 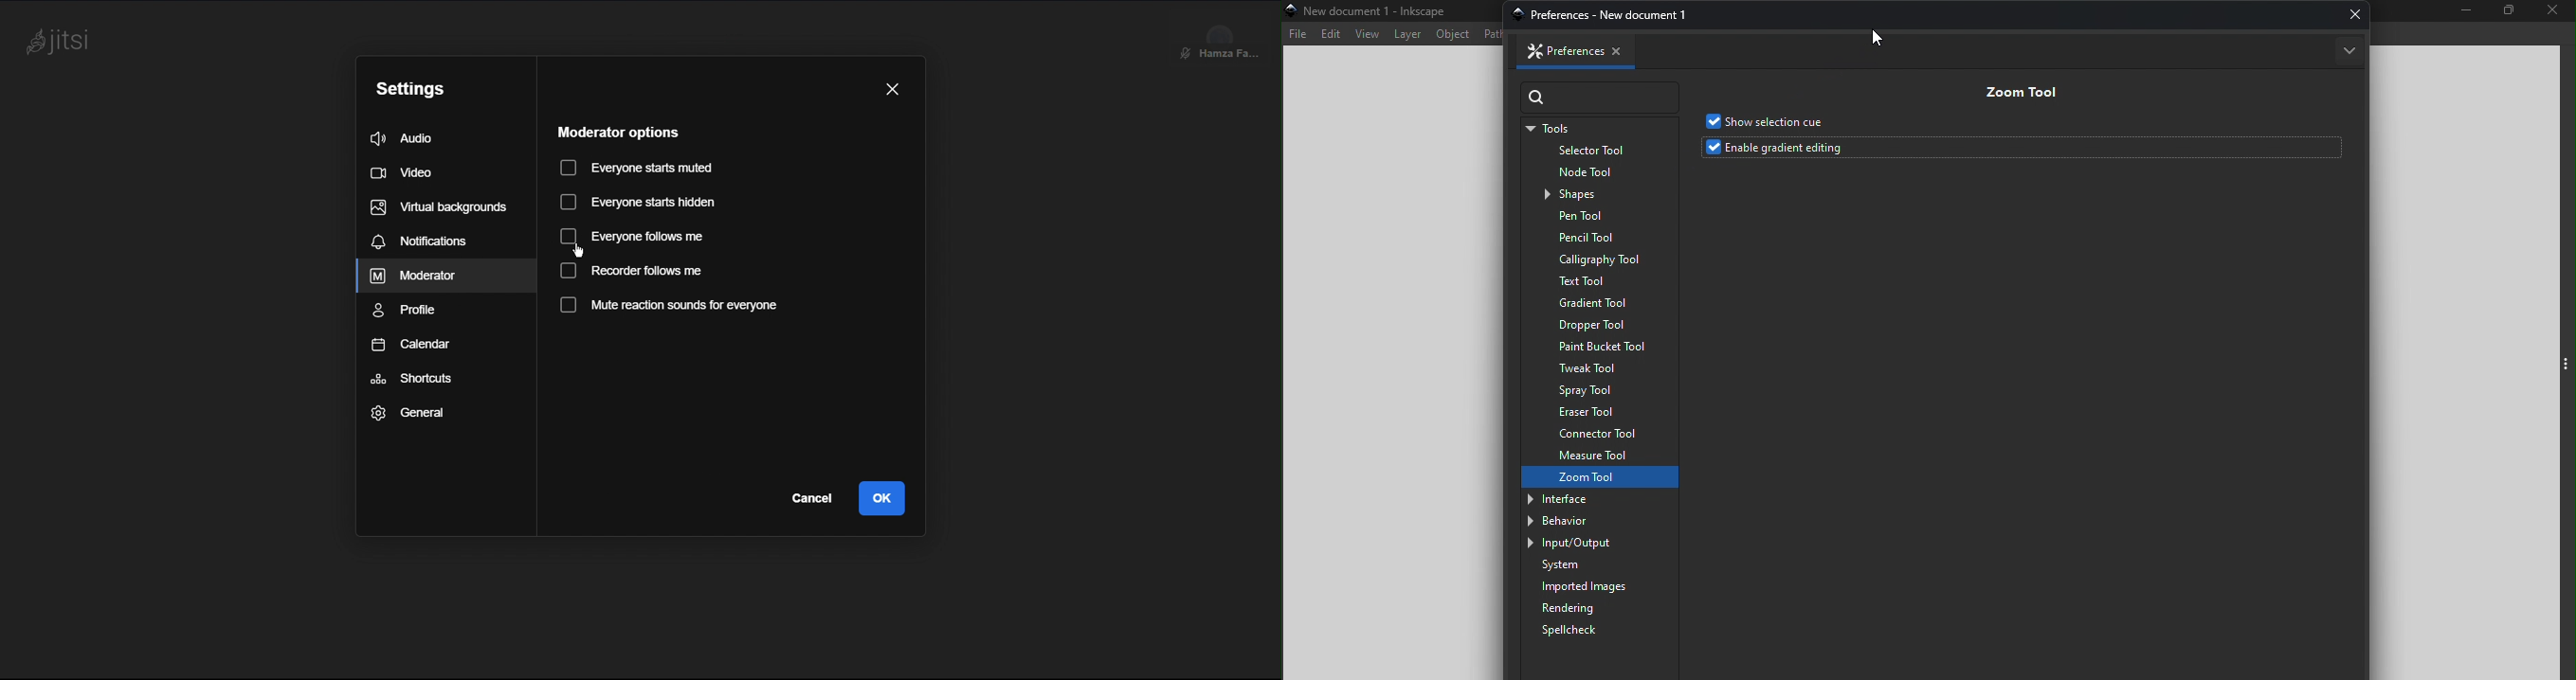 I want to click on Everyone follows me , so click(x=635, y=239).